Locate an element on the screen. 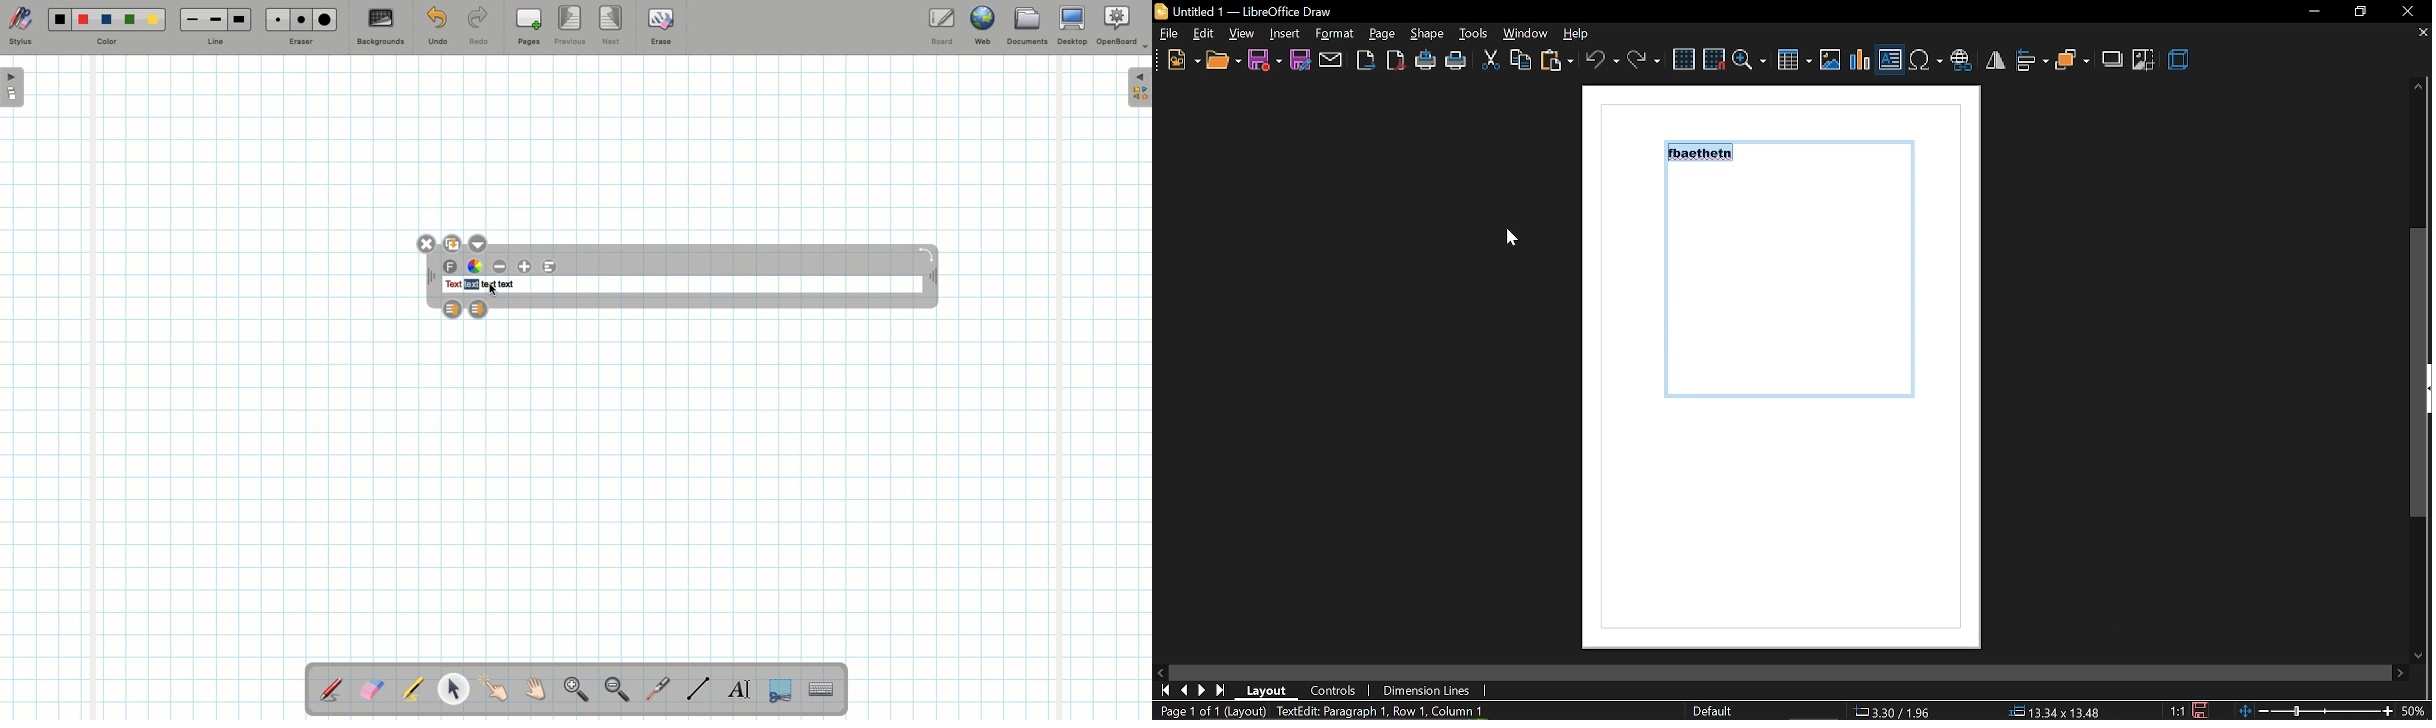 The image size is (2436, 728). cursor is located at coordinates (494, 290).